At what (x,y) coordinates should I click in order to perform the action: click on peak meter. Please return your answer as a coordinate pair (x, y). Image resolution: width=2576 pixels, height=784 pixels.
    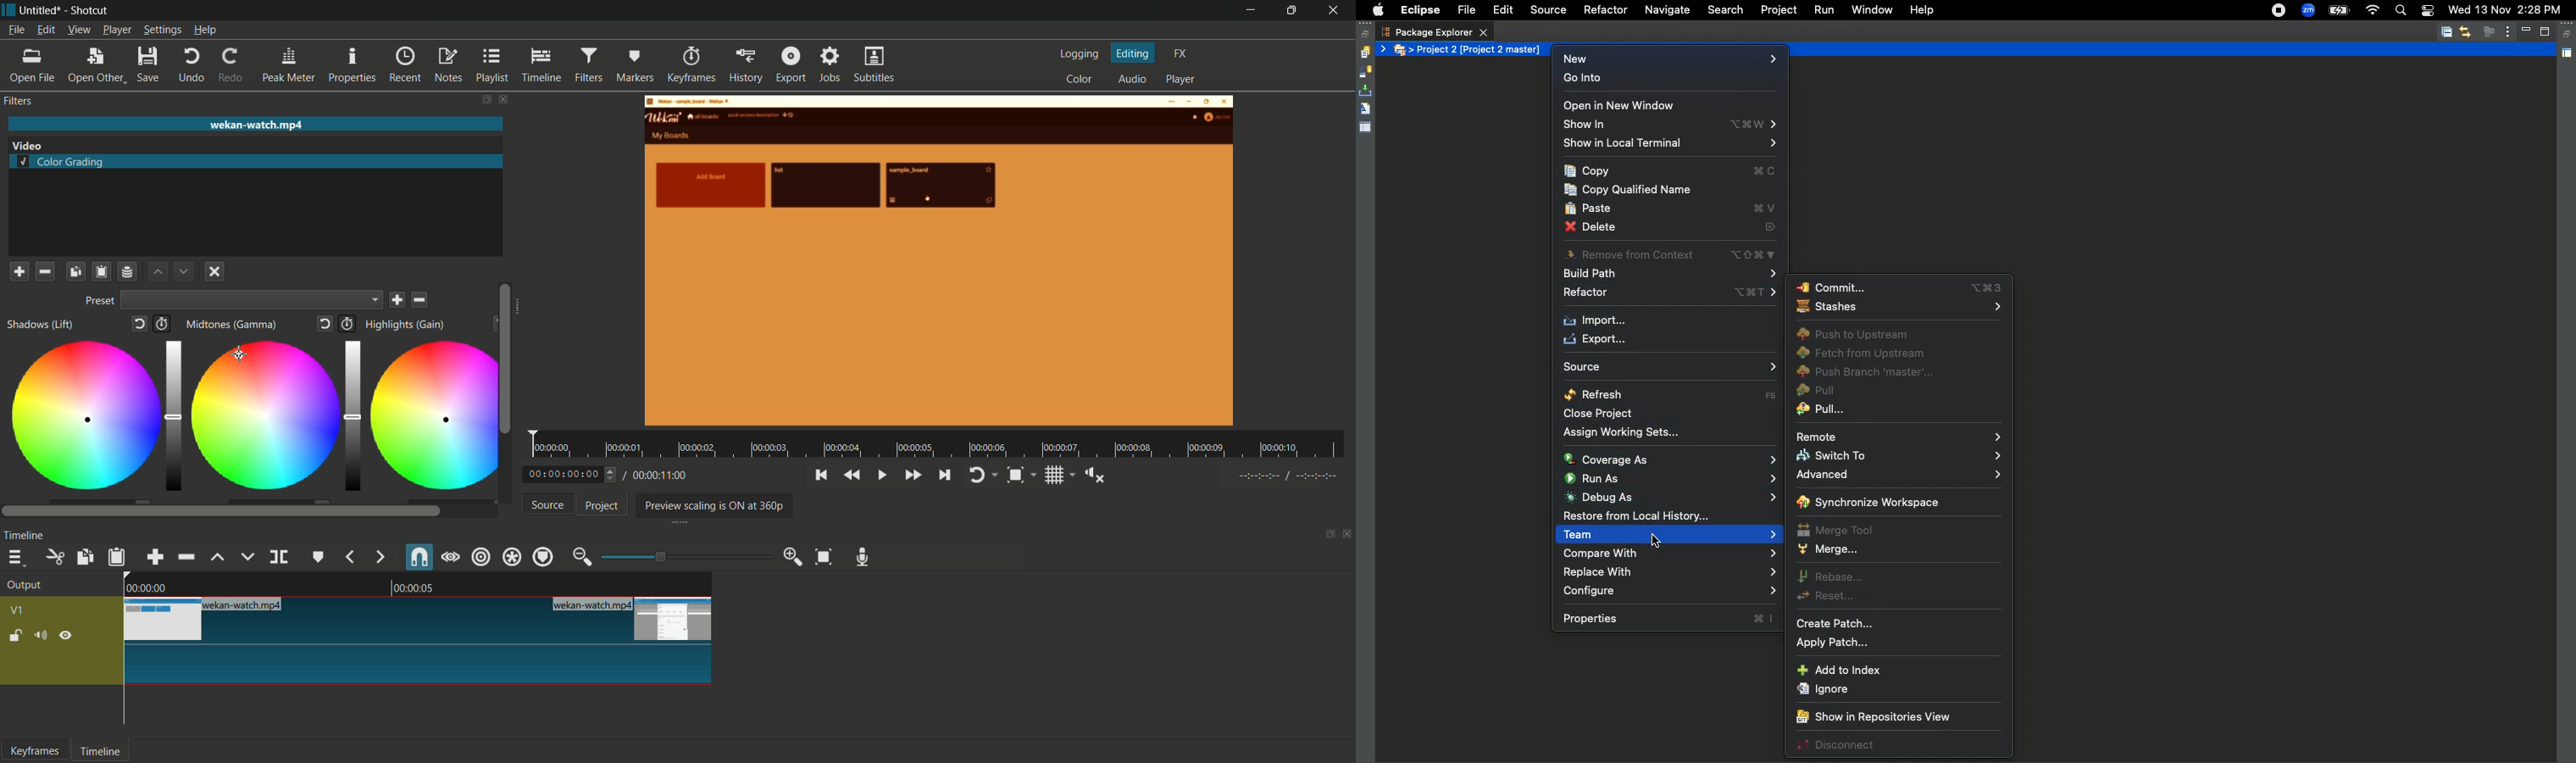
    Looking at the image, I should click on (290, 65).